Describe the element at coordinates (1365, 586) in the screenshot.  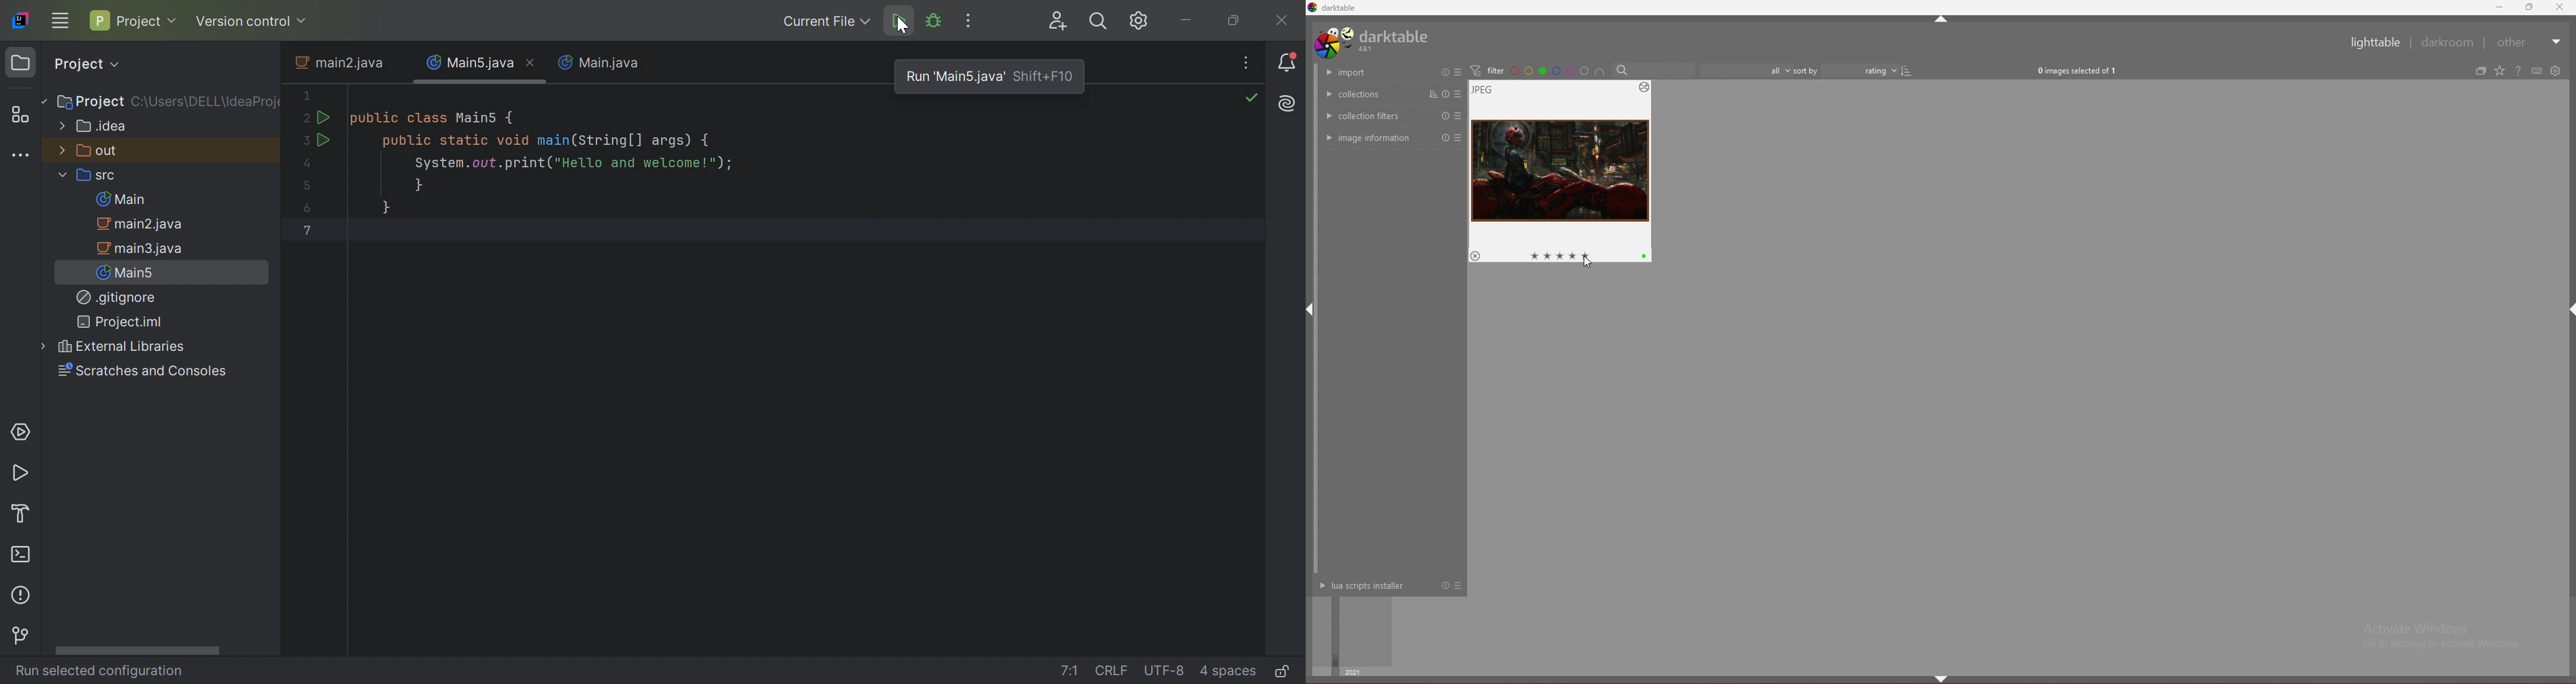
I see `lua scripts installer` at that location.